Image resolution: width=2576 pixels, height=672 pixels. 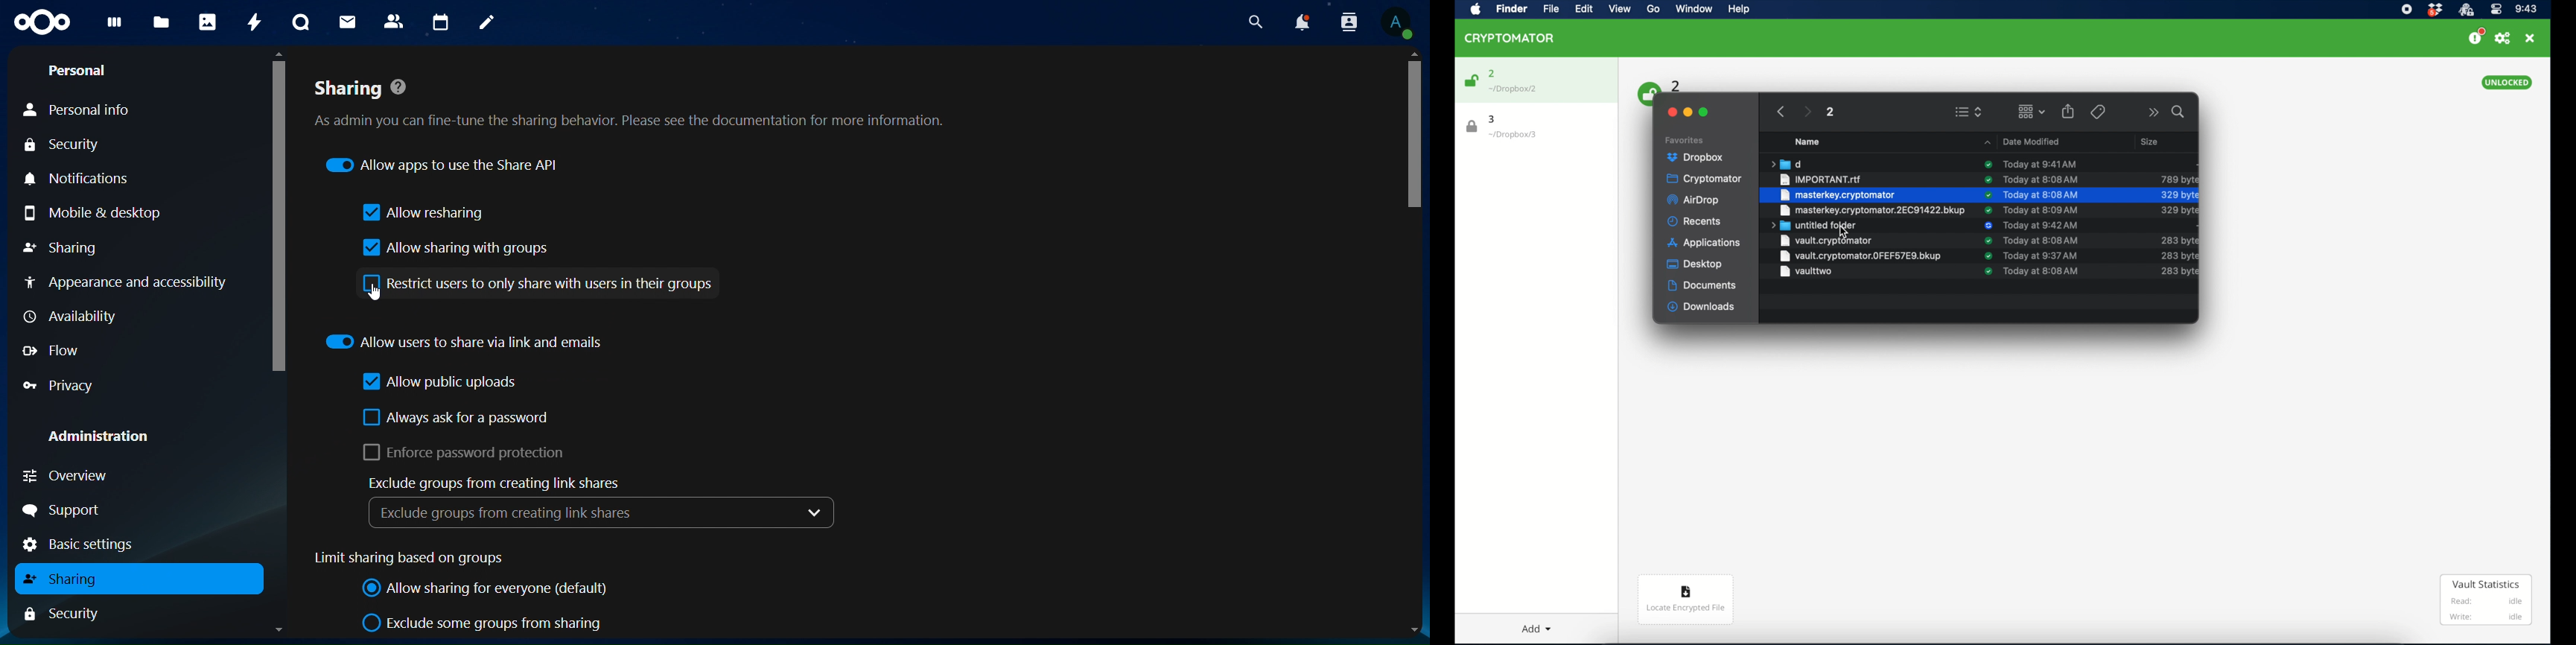 What do you see at coordinates (1492, 73) in the screenshot?
I see `2` at bounding box center [1492, 73].